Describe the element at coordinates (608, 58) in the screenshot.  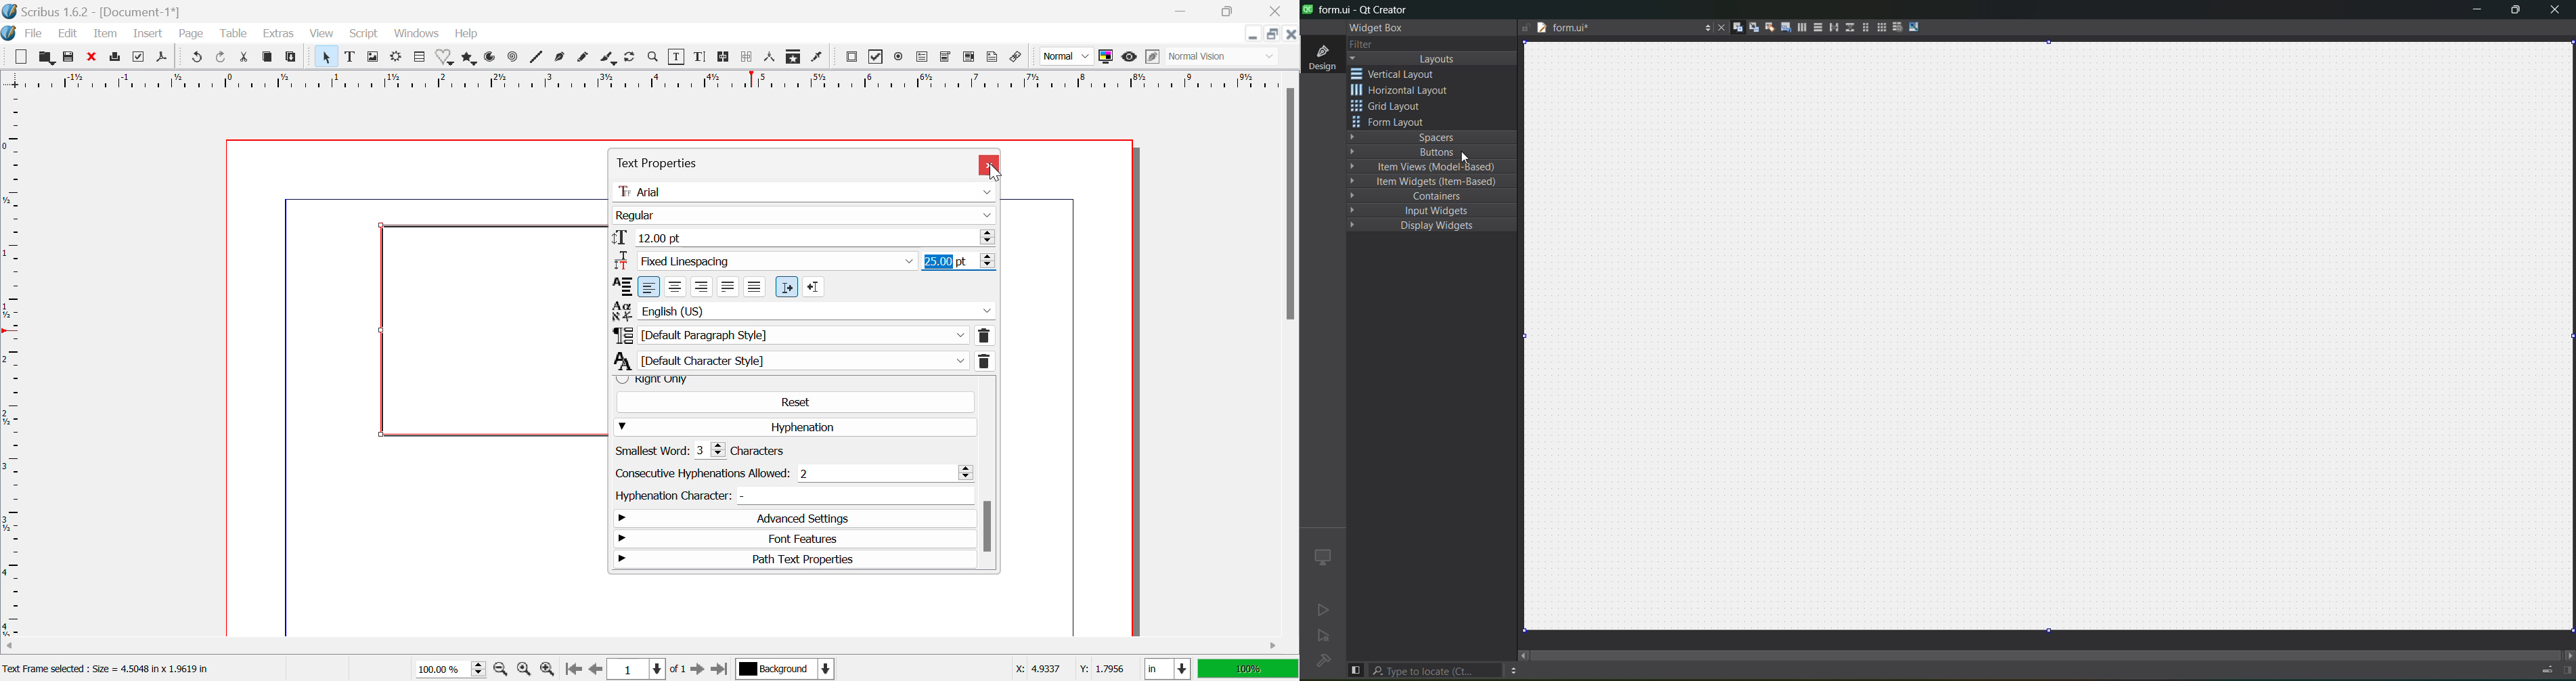
I see `Calligraphic Line` at that location.